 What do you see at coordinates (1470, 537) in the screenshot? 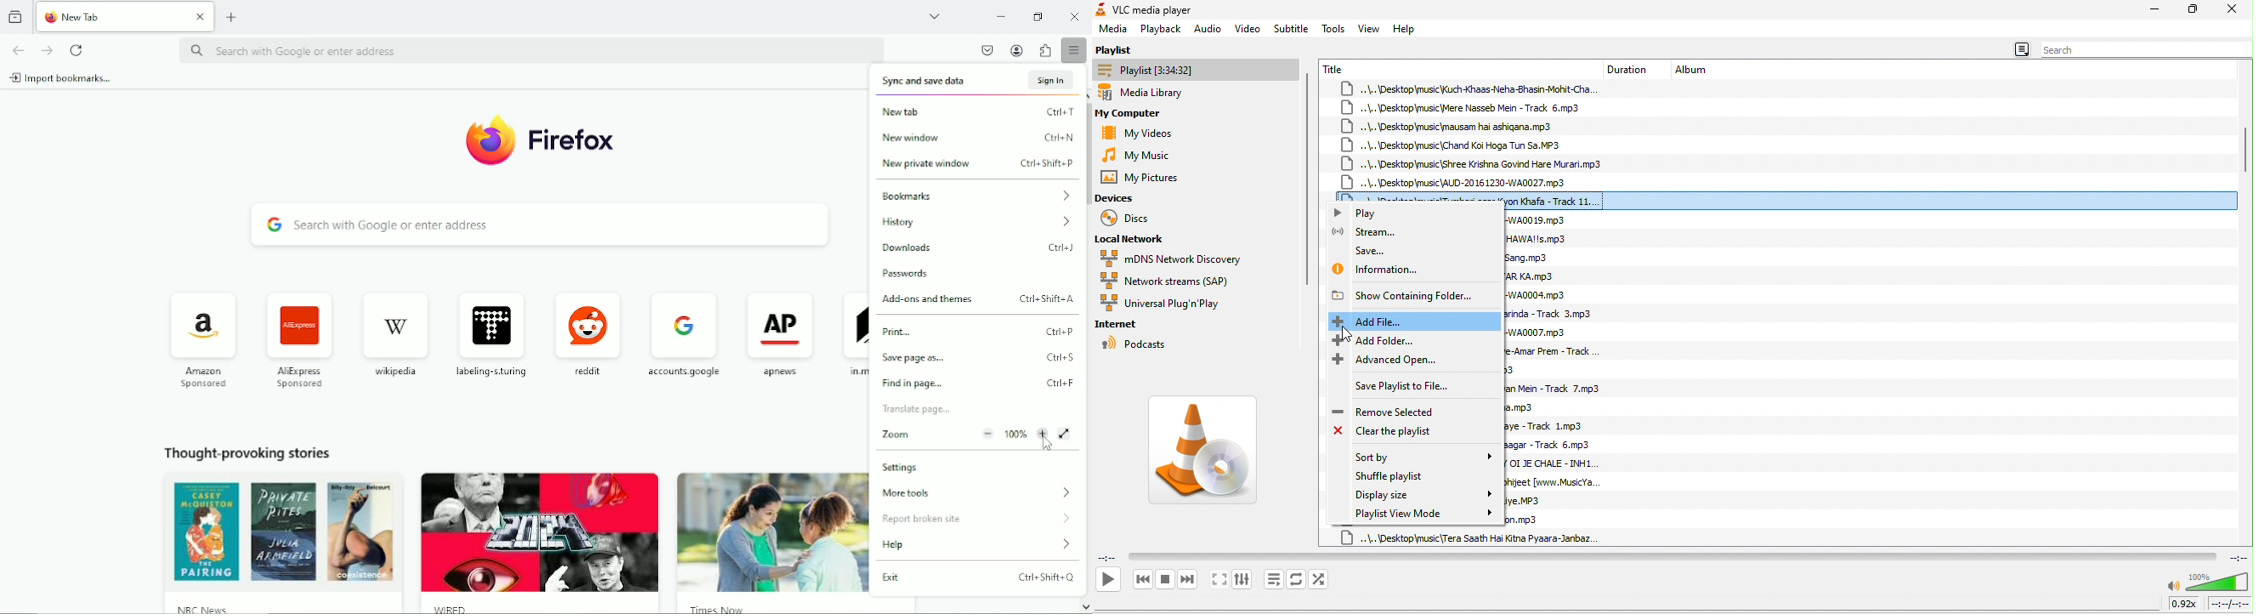
I see `..\..\Desktop\music {Tera Saath Hai Kitna Pyaara-Janbaz.` at bounding box center [1470, 537].